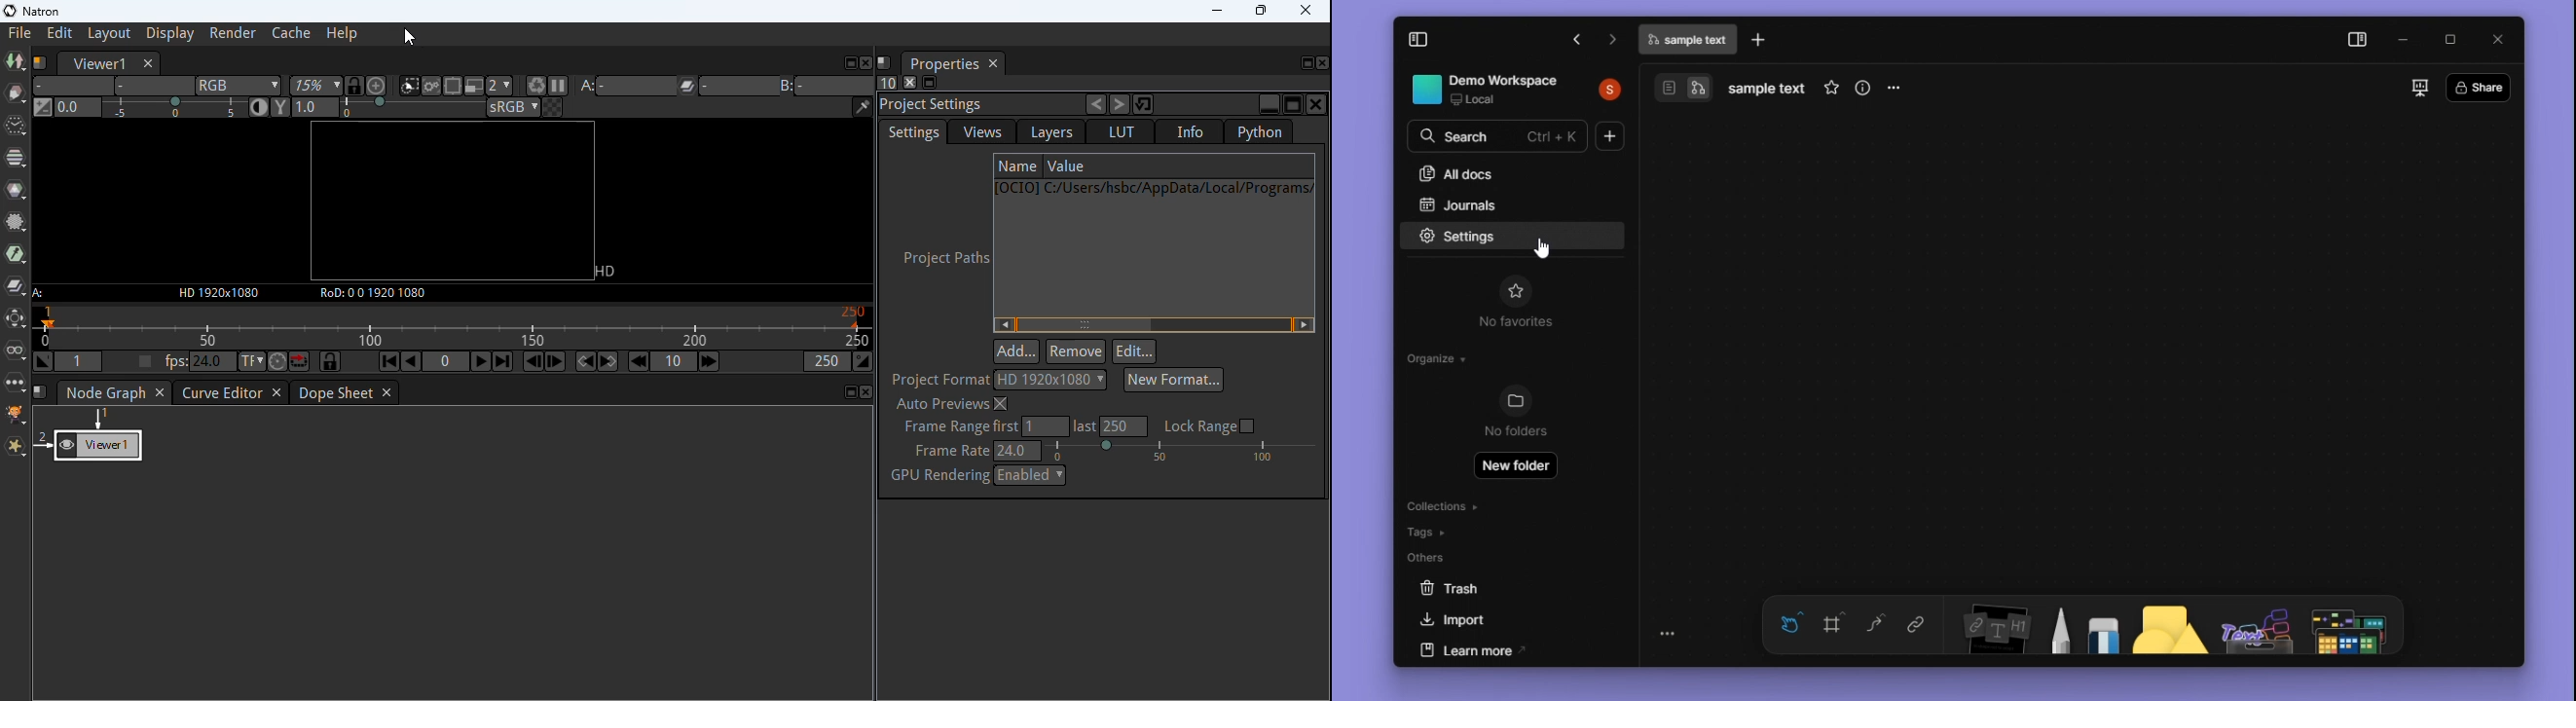  Describe the element at coordinates (1485, 171) in the screenshot. I see `all docs` at that location.